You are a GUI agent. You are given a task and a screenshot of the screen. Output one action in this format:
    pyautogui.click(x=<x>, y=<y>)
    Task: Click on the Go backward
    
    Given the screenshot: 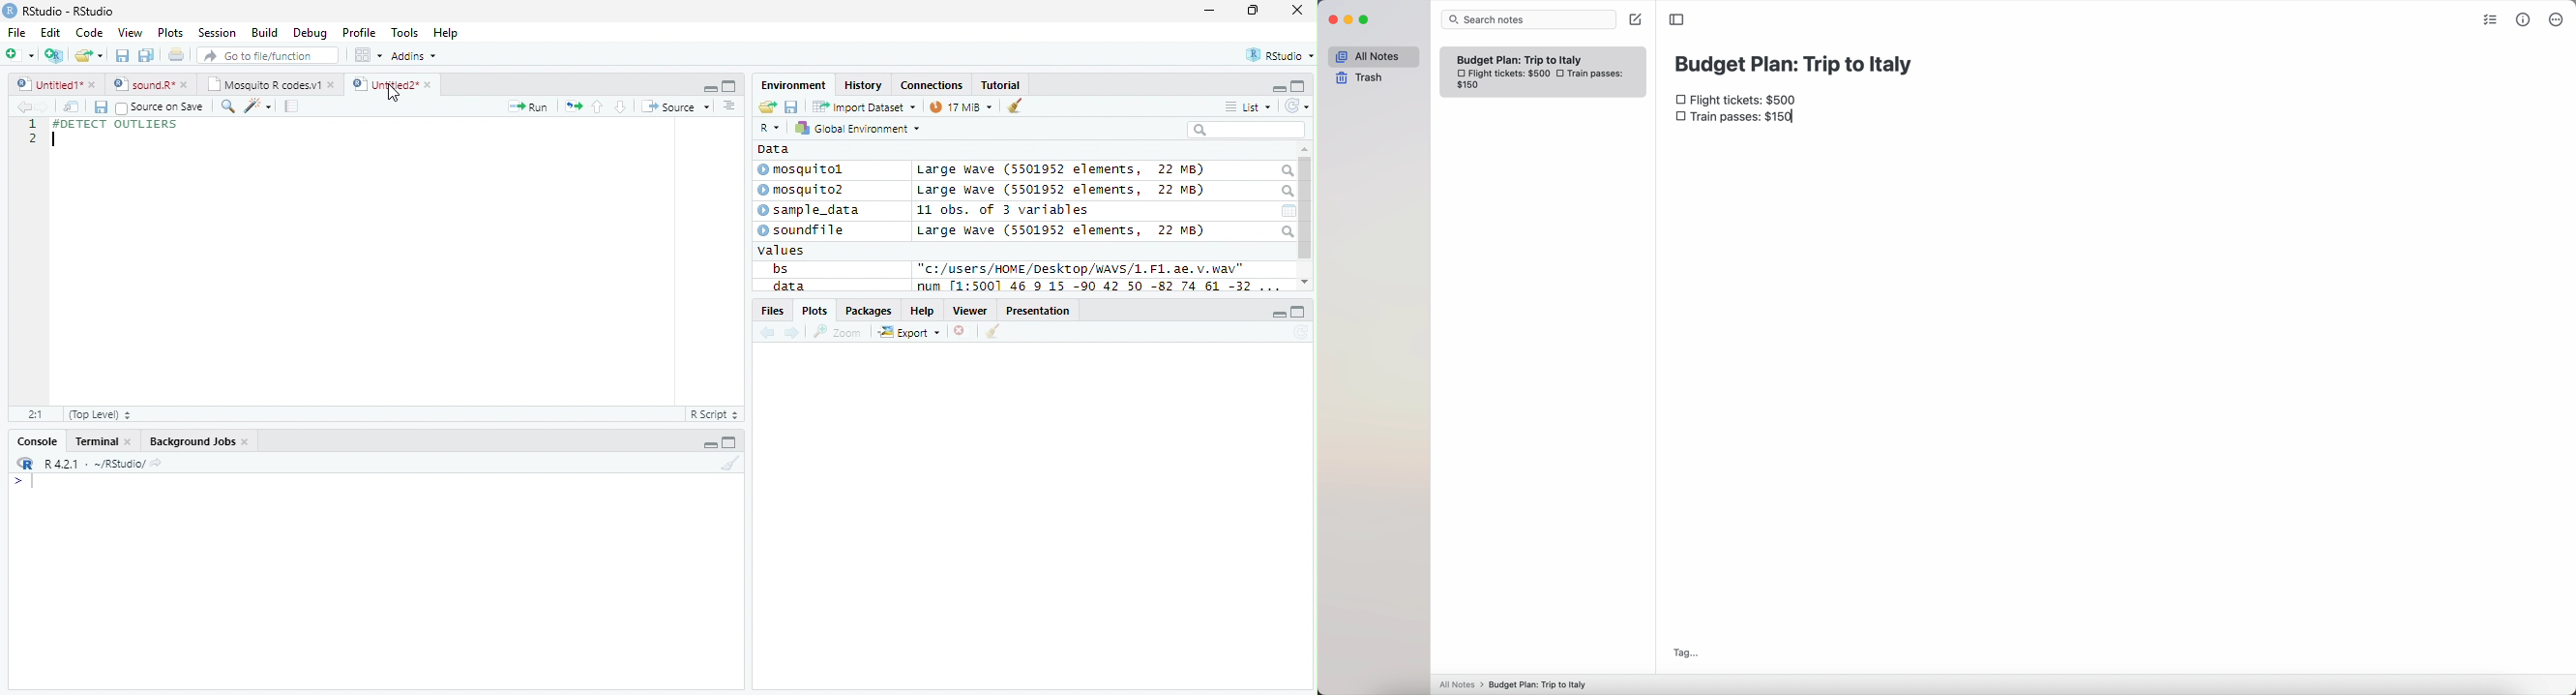 What is the action you would take?
    pyautogui.click(x=768, y=334)
    